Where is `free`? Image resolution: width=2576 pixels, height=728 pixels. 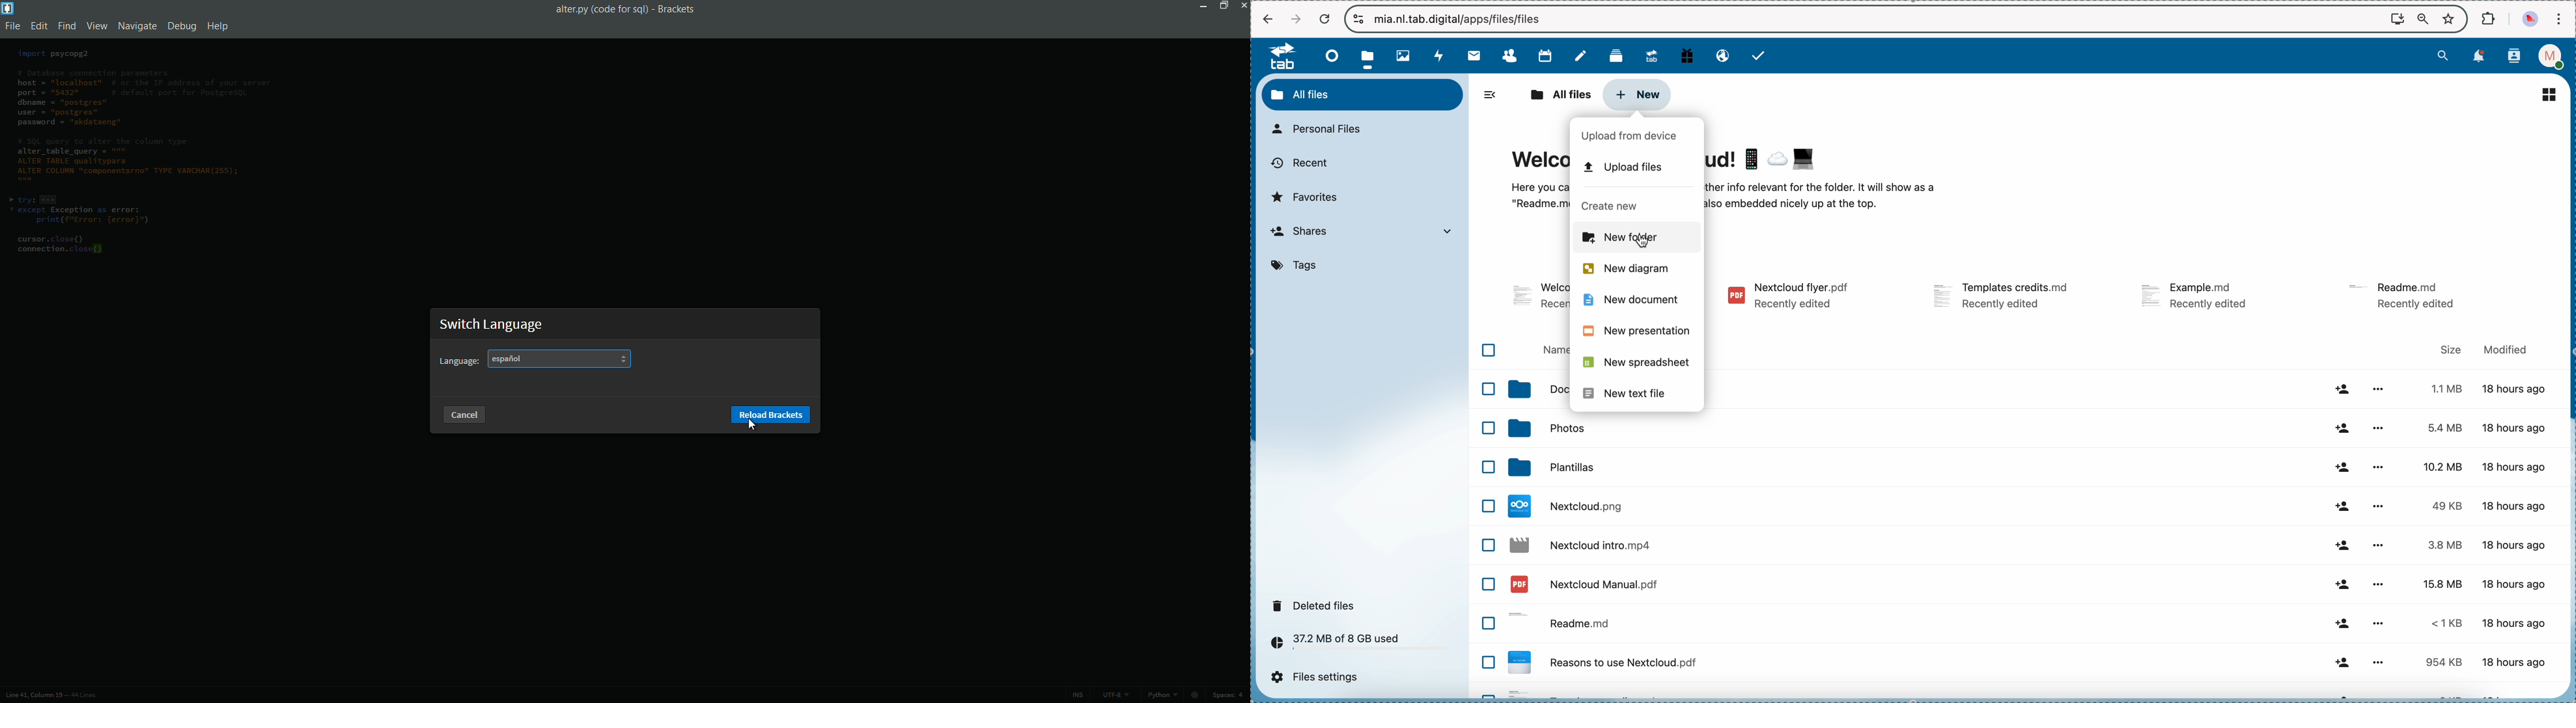 free is located at coordinates (1687, 55).